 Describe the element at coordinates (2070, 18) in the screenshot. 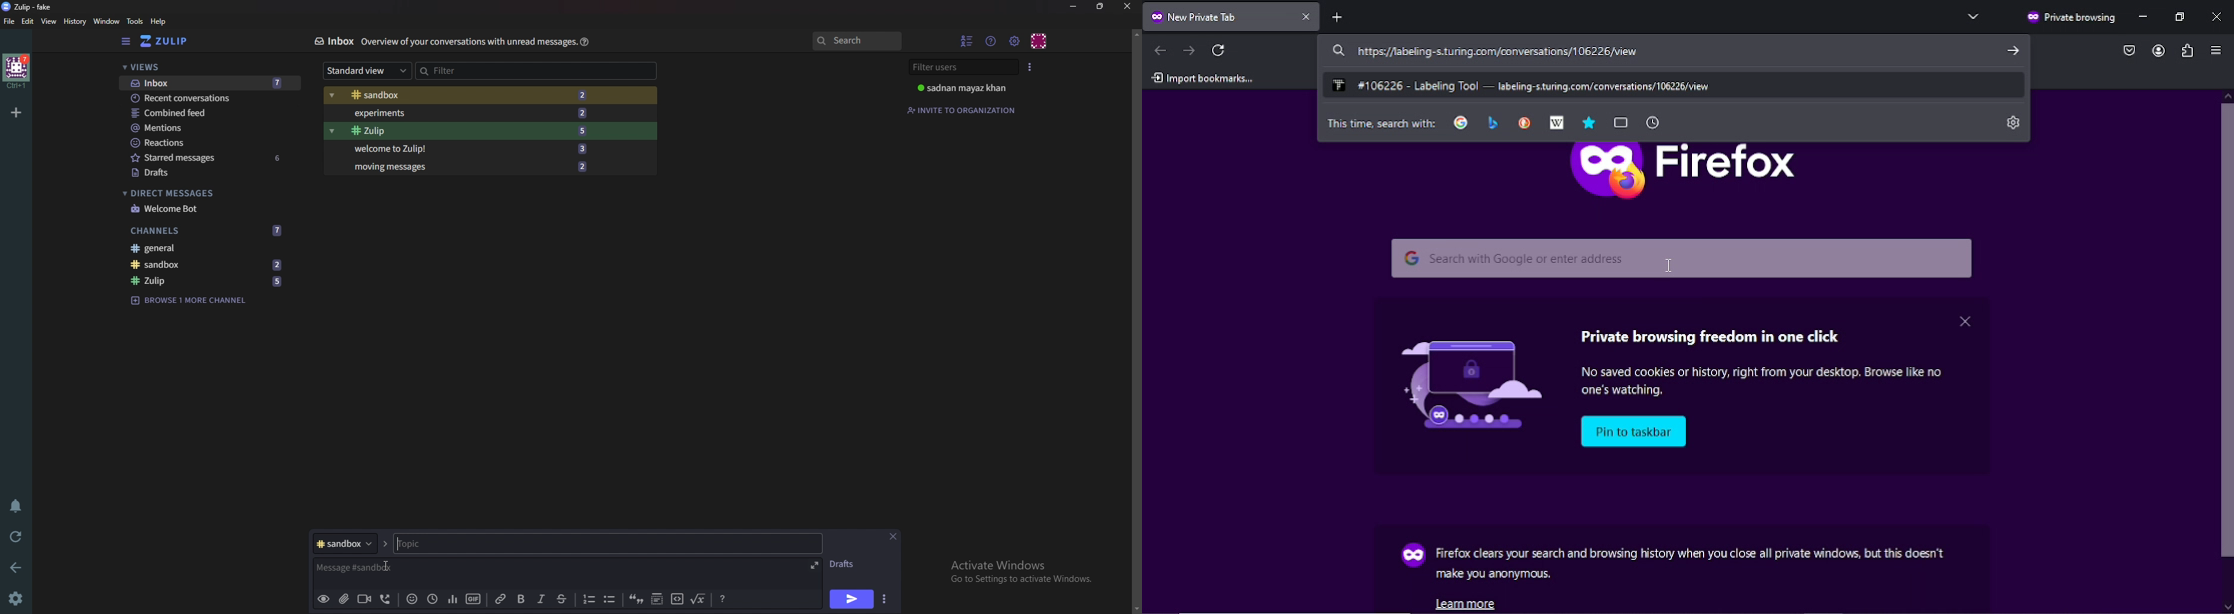

I see `private browsing` at that location.